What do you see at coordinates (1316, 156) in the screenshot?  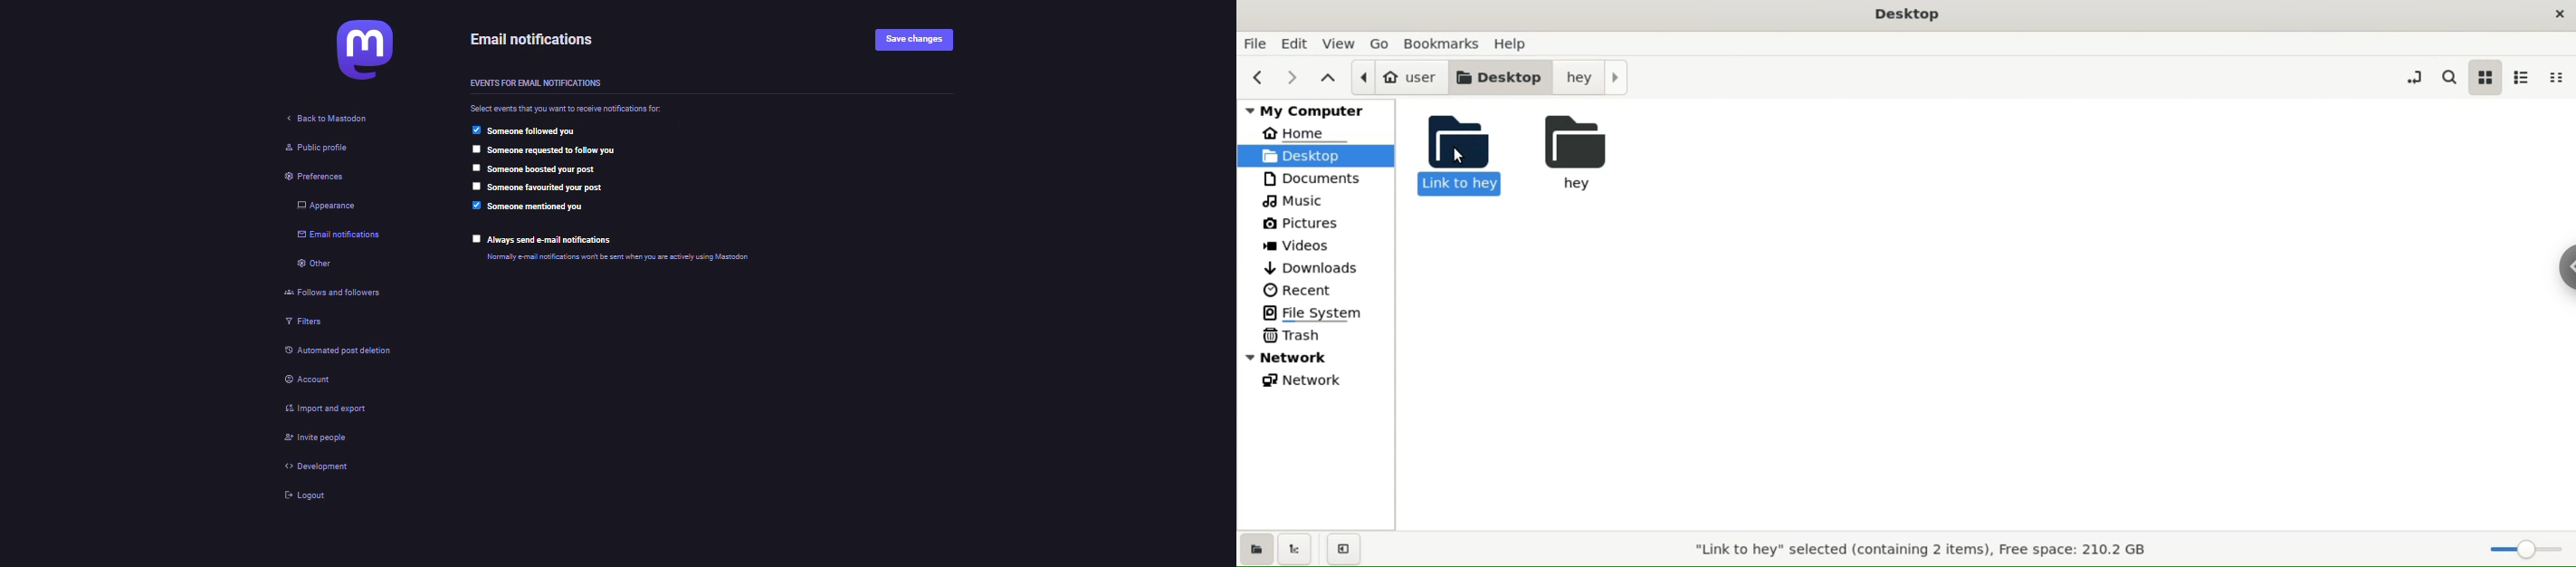 I see `desktop` at bounding box center [1316, 156].